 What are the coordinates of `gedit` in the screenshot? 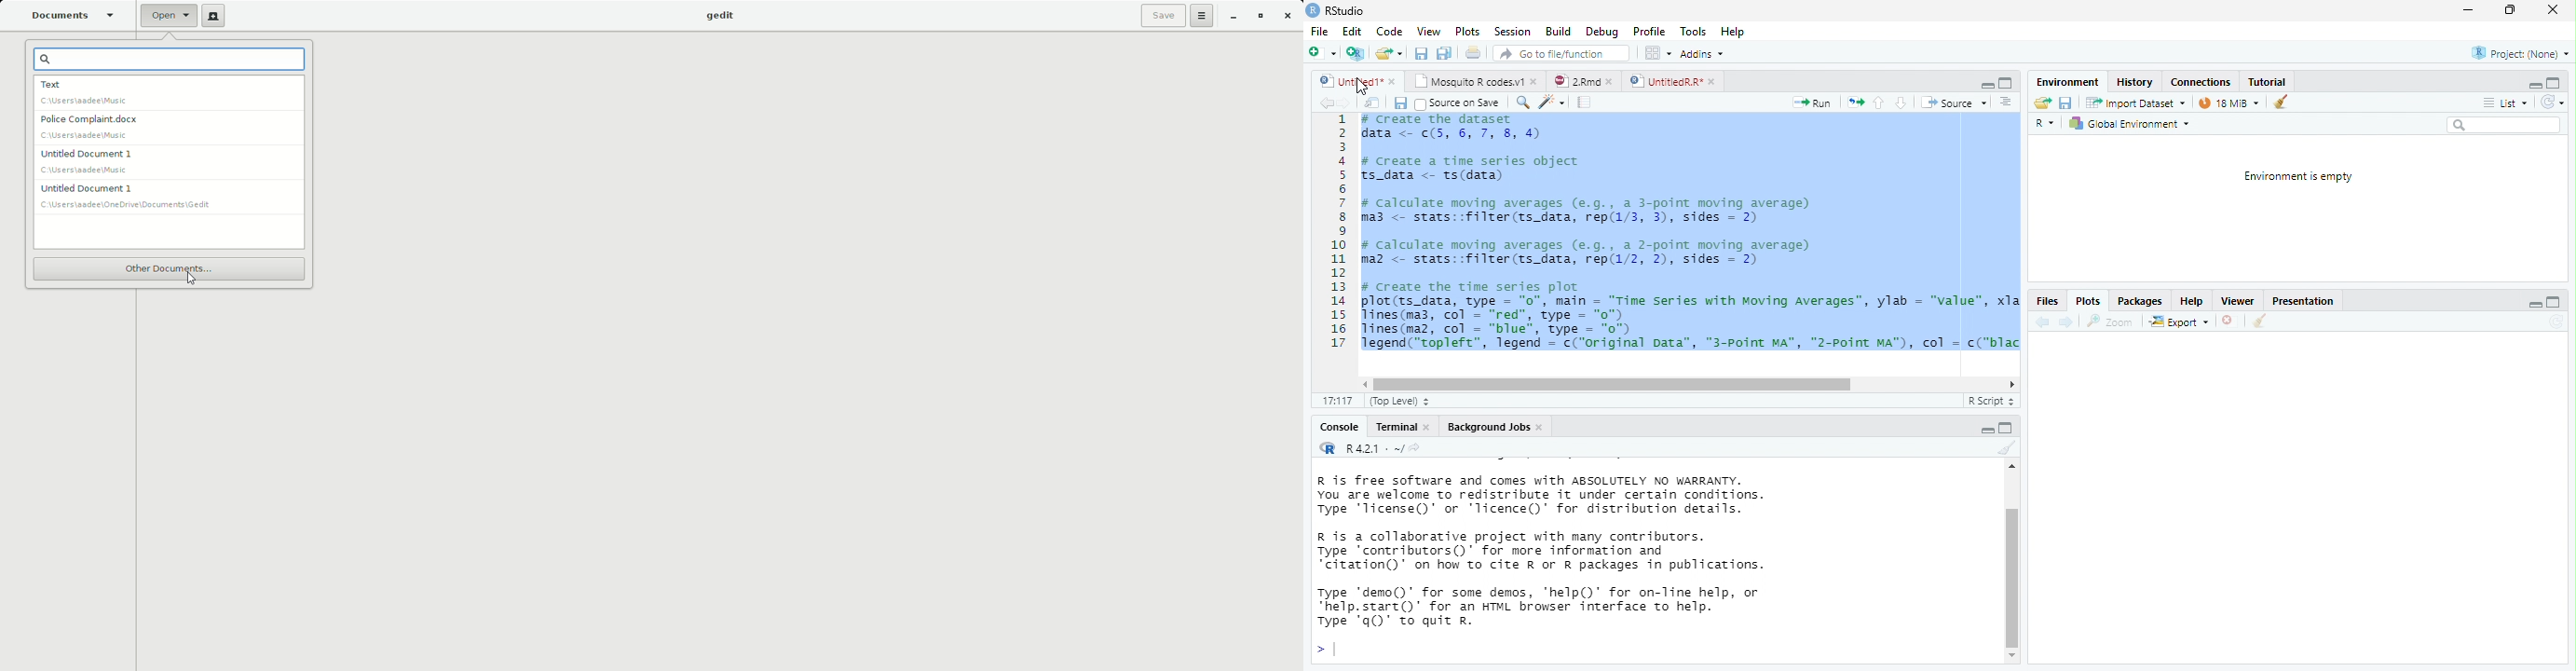 It's located at (716, 16).